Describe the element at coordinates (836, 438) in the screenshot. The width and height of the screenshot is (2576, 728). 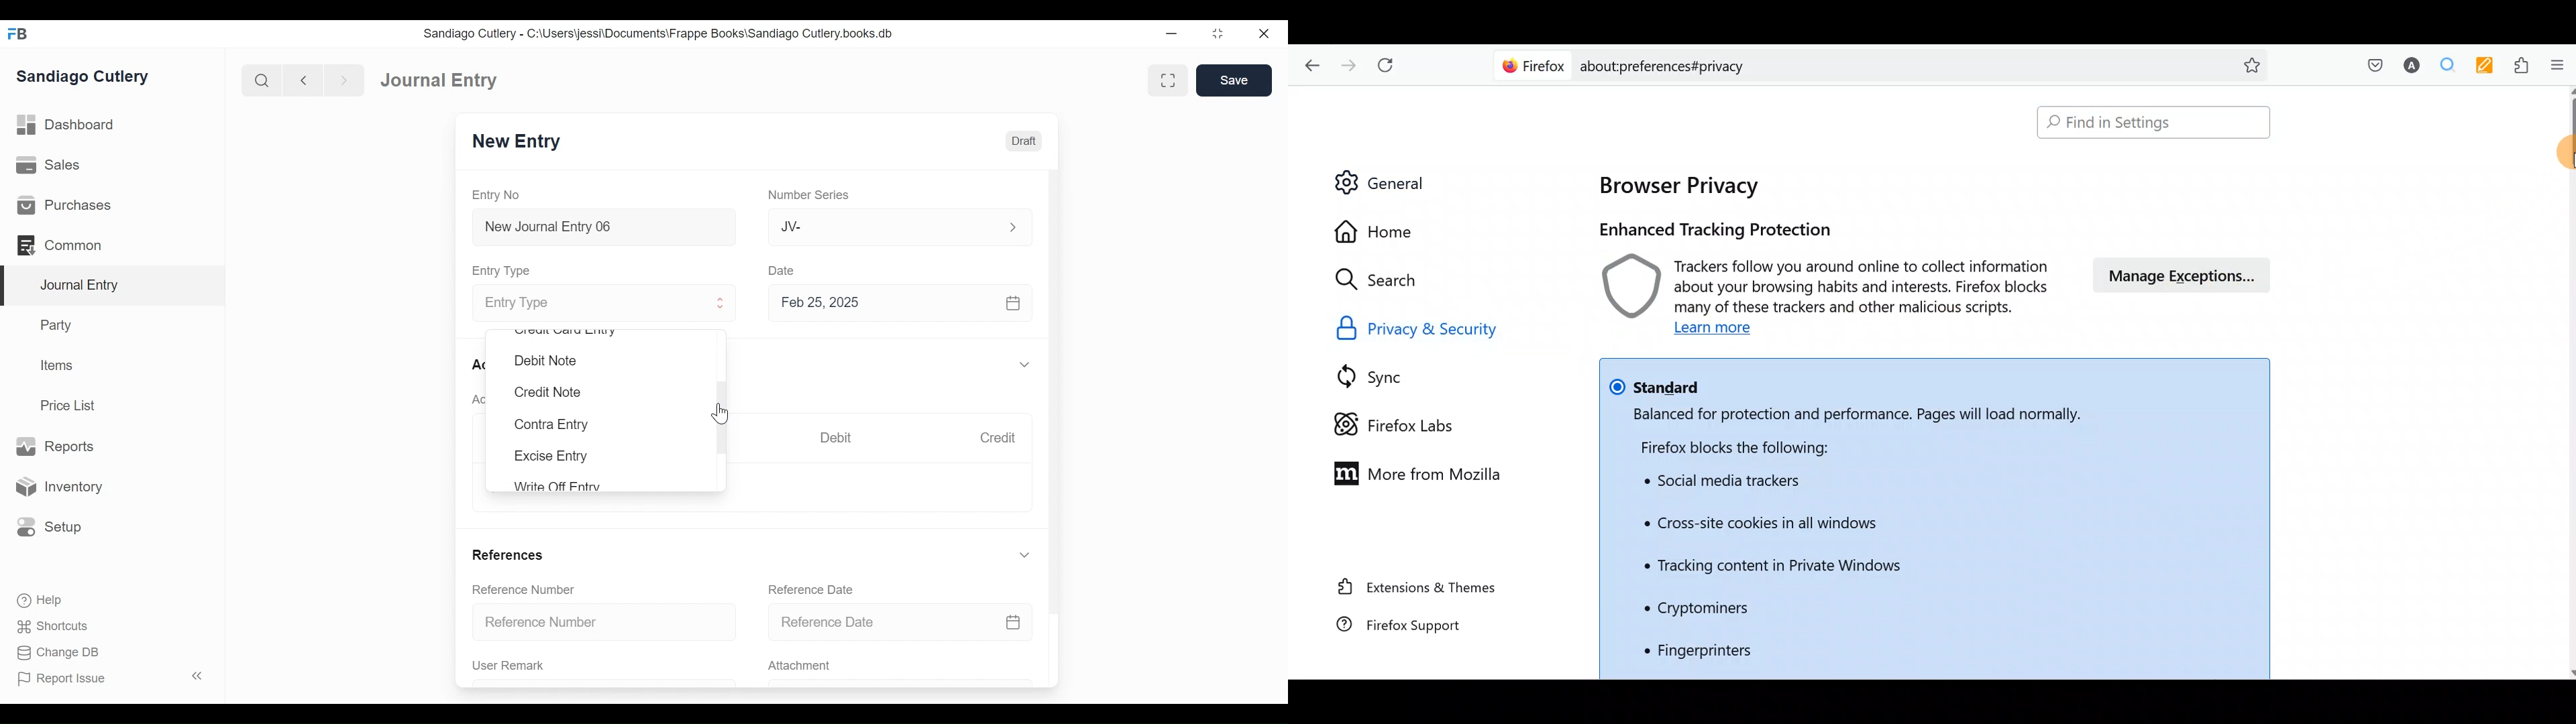
I see `Debit` at that location.